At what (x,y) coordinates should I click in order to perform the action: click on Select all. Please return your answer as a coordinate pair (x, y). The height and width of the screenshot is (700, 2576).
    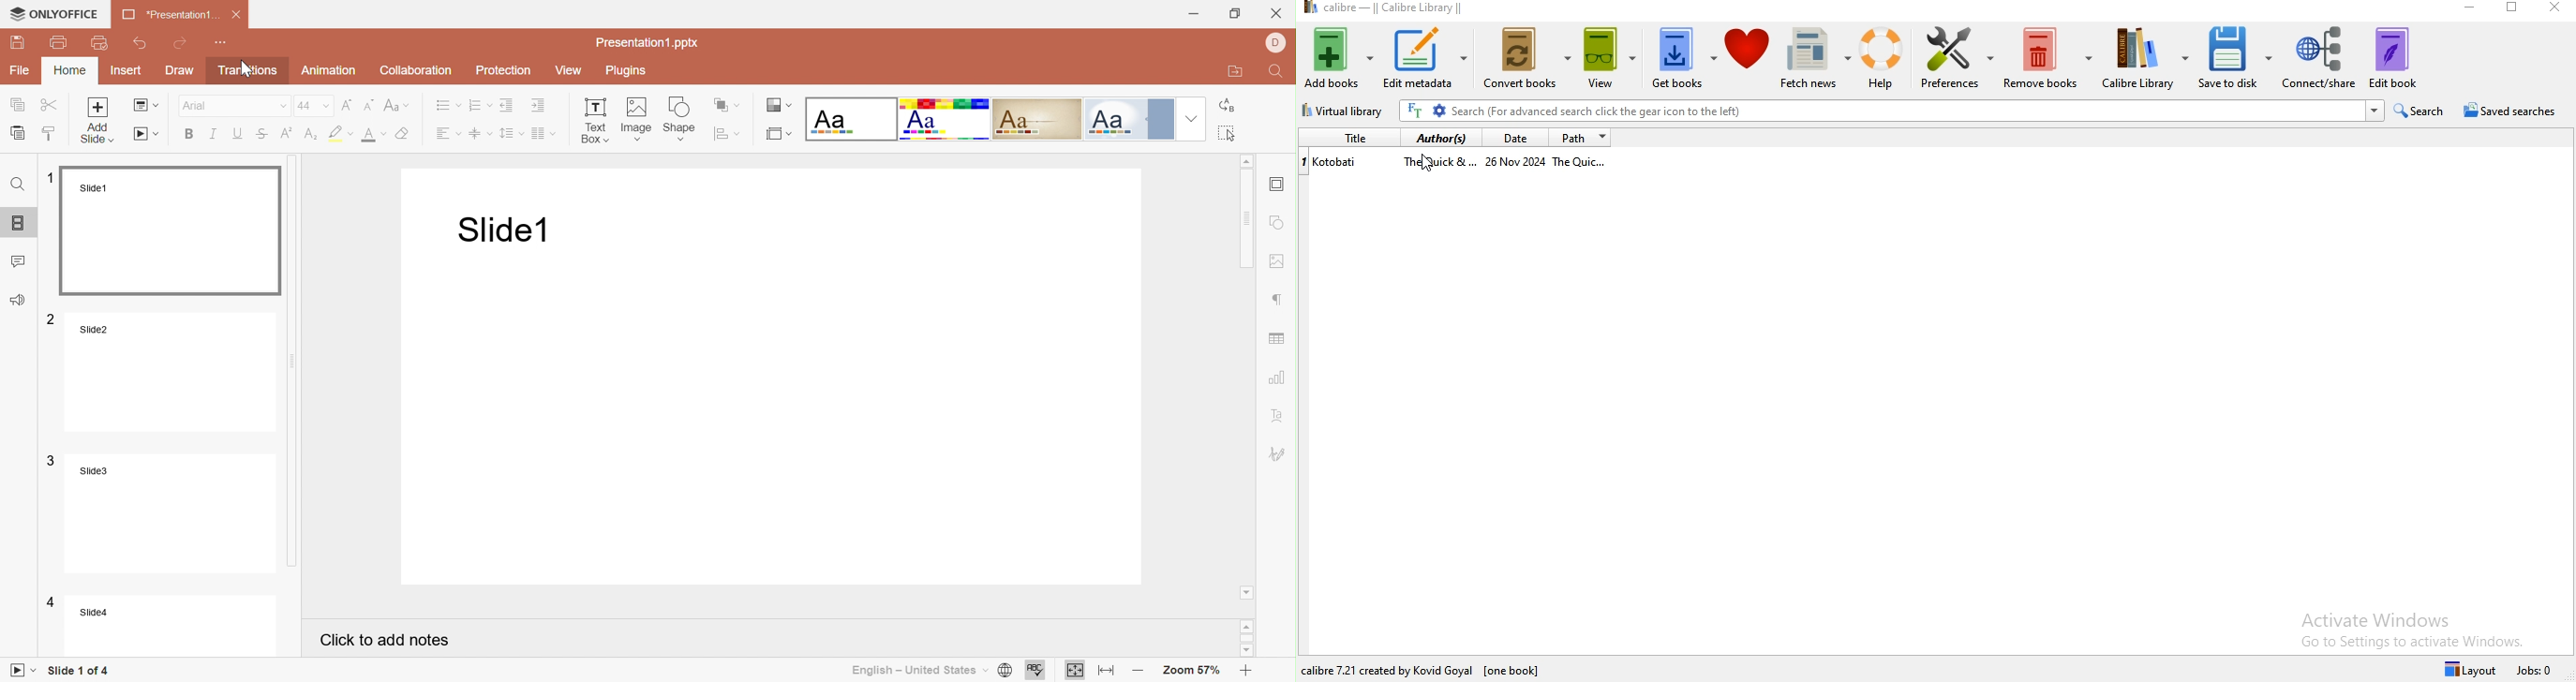
    Looking at the image, I should click on (1229, 131).